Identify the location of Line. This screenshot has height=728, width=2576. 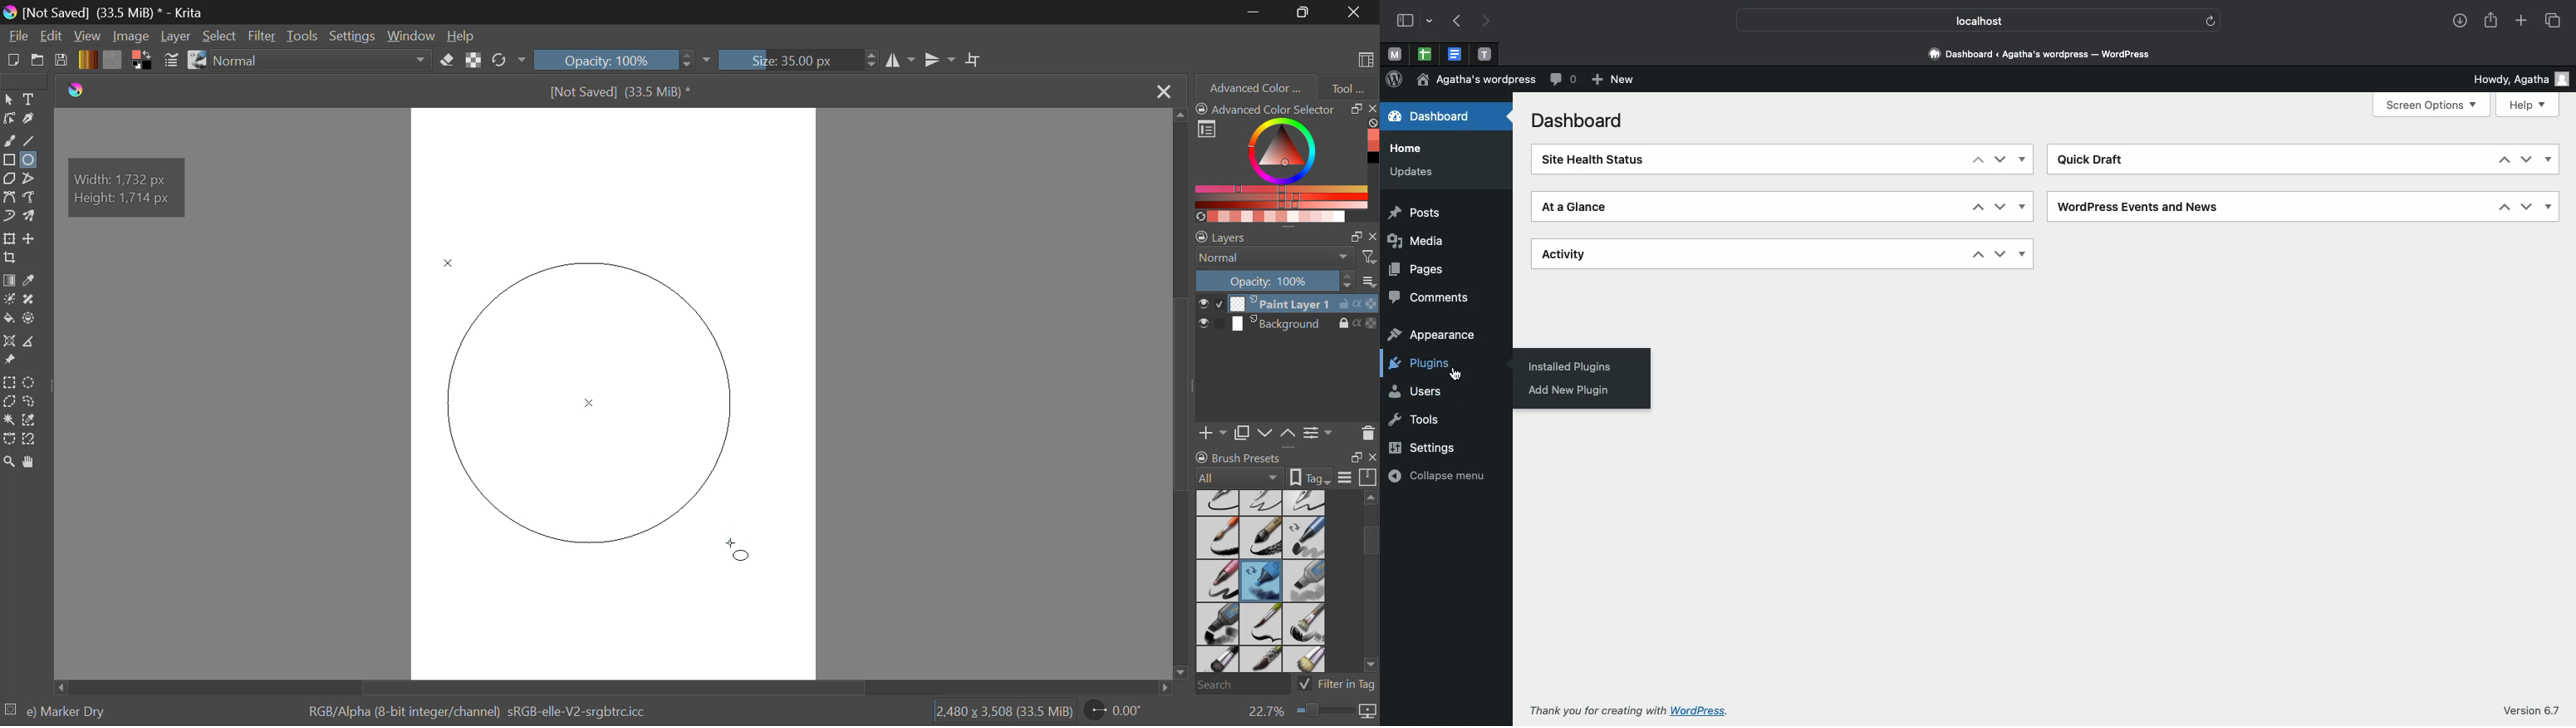
(32, 142).